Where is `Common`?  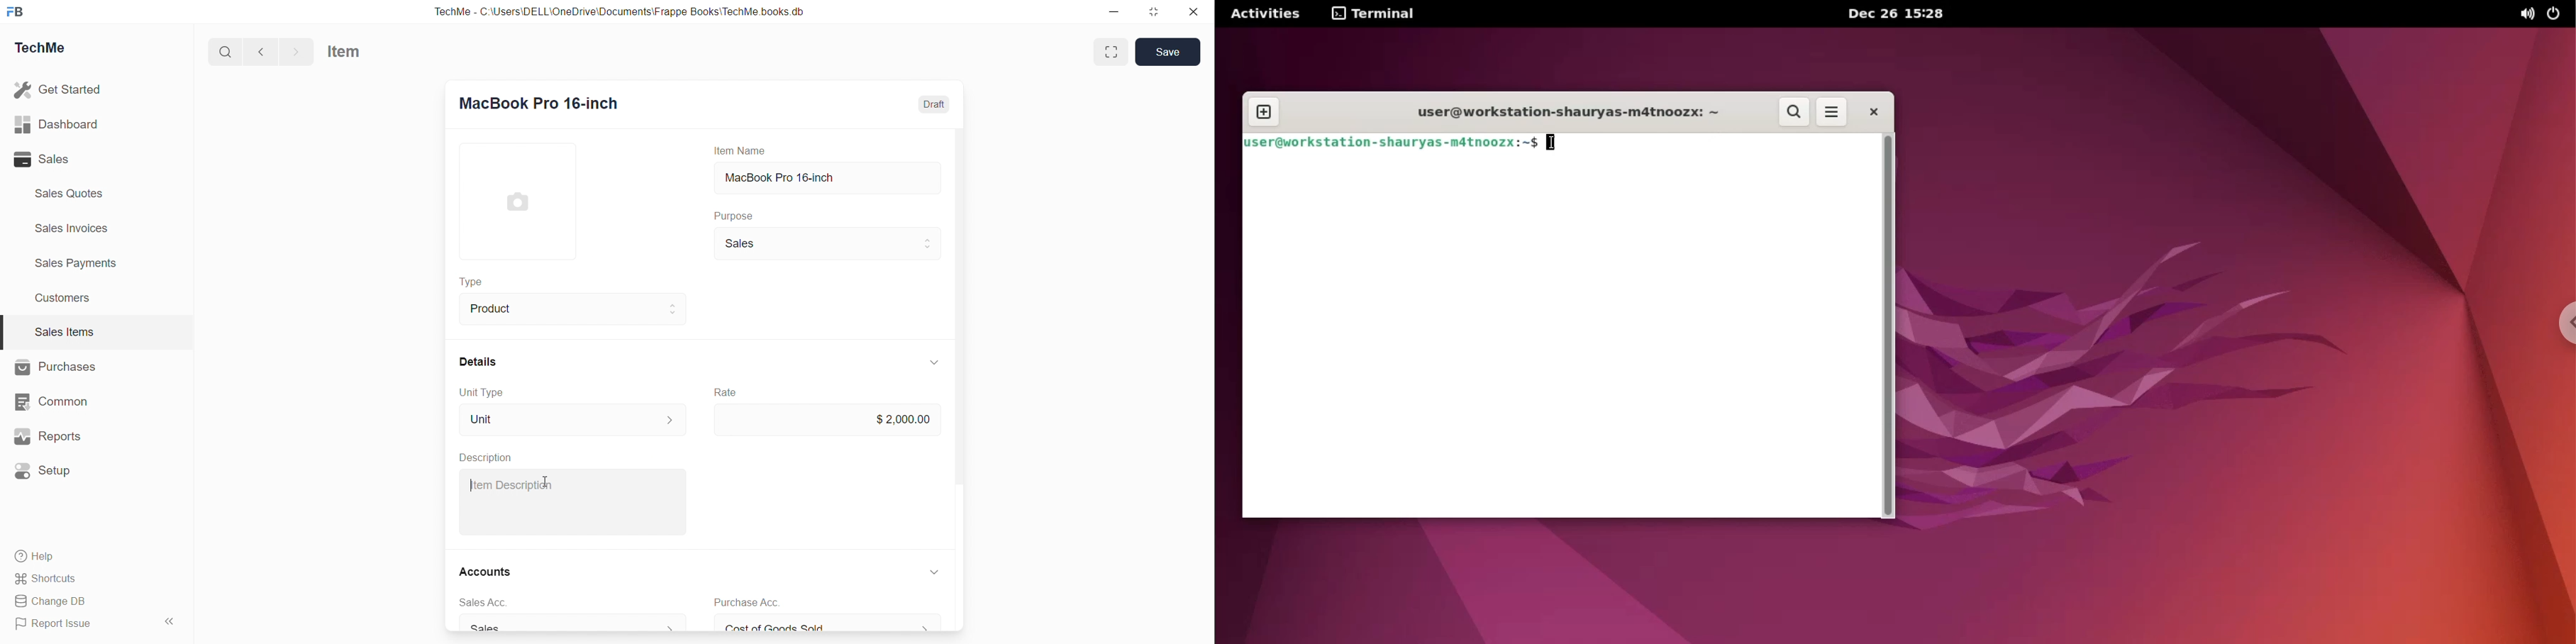 Common is located at coordinates (54, 402).